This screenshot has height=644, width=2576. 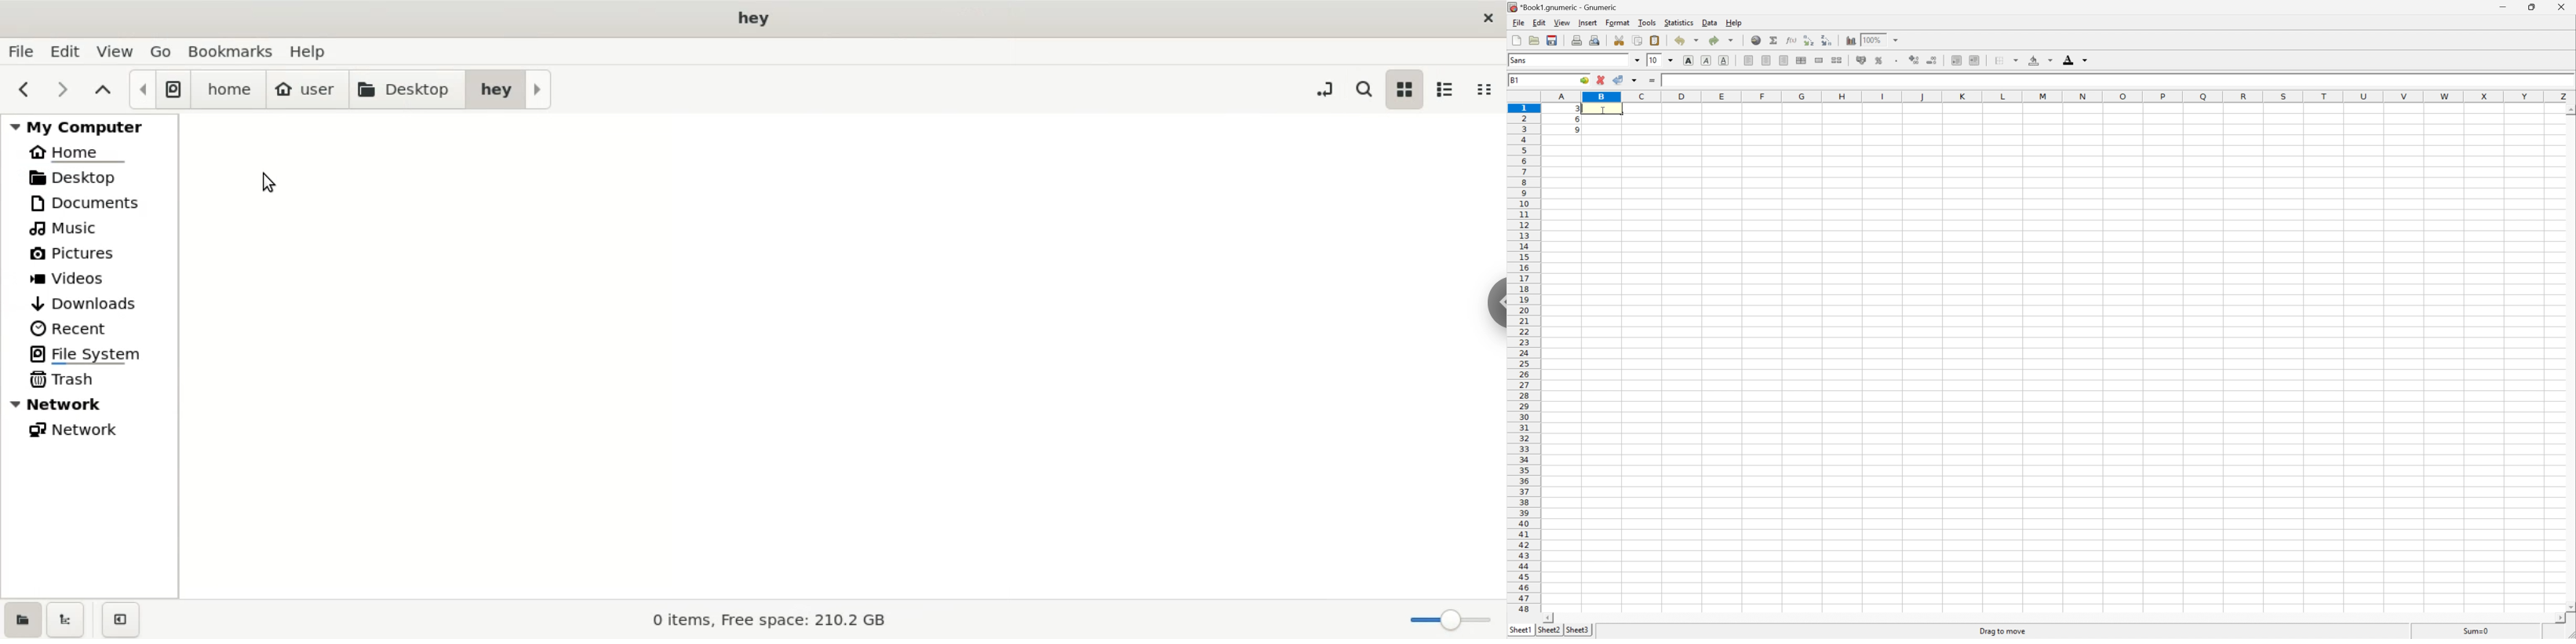 I want to click on Drop Down, so click(x=1671, y=61).